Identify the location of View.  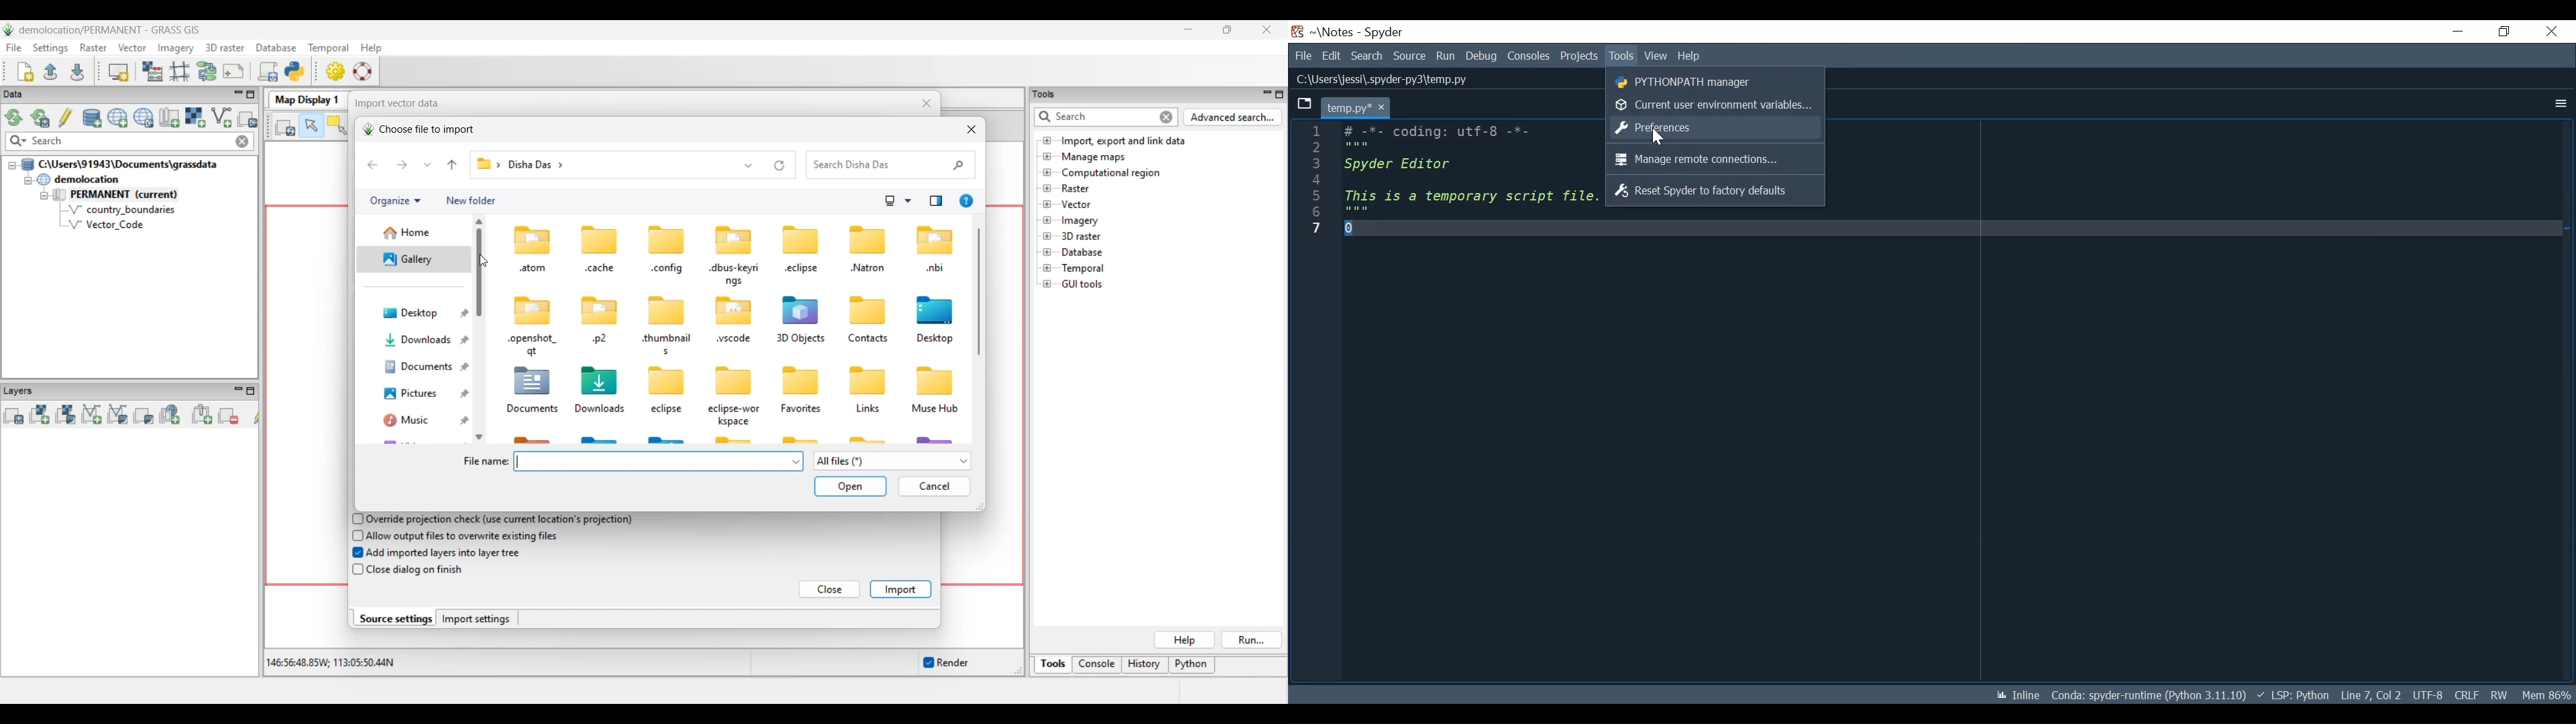
(1657, 54).